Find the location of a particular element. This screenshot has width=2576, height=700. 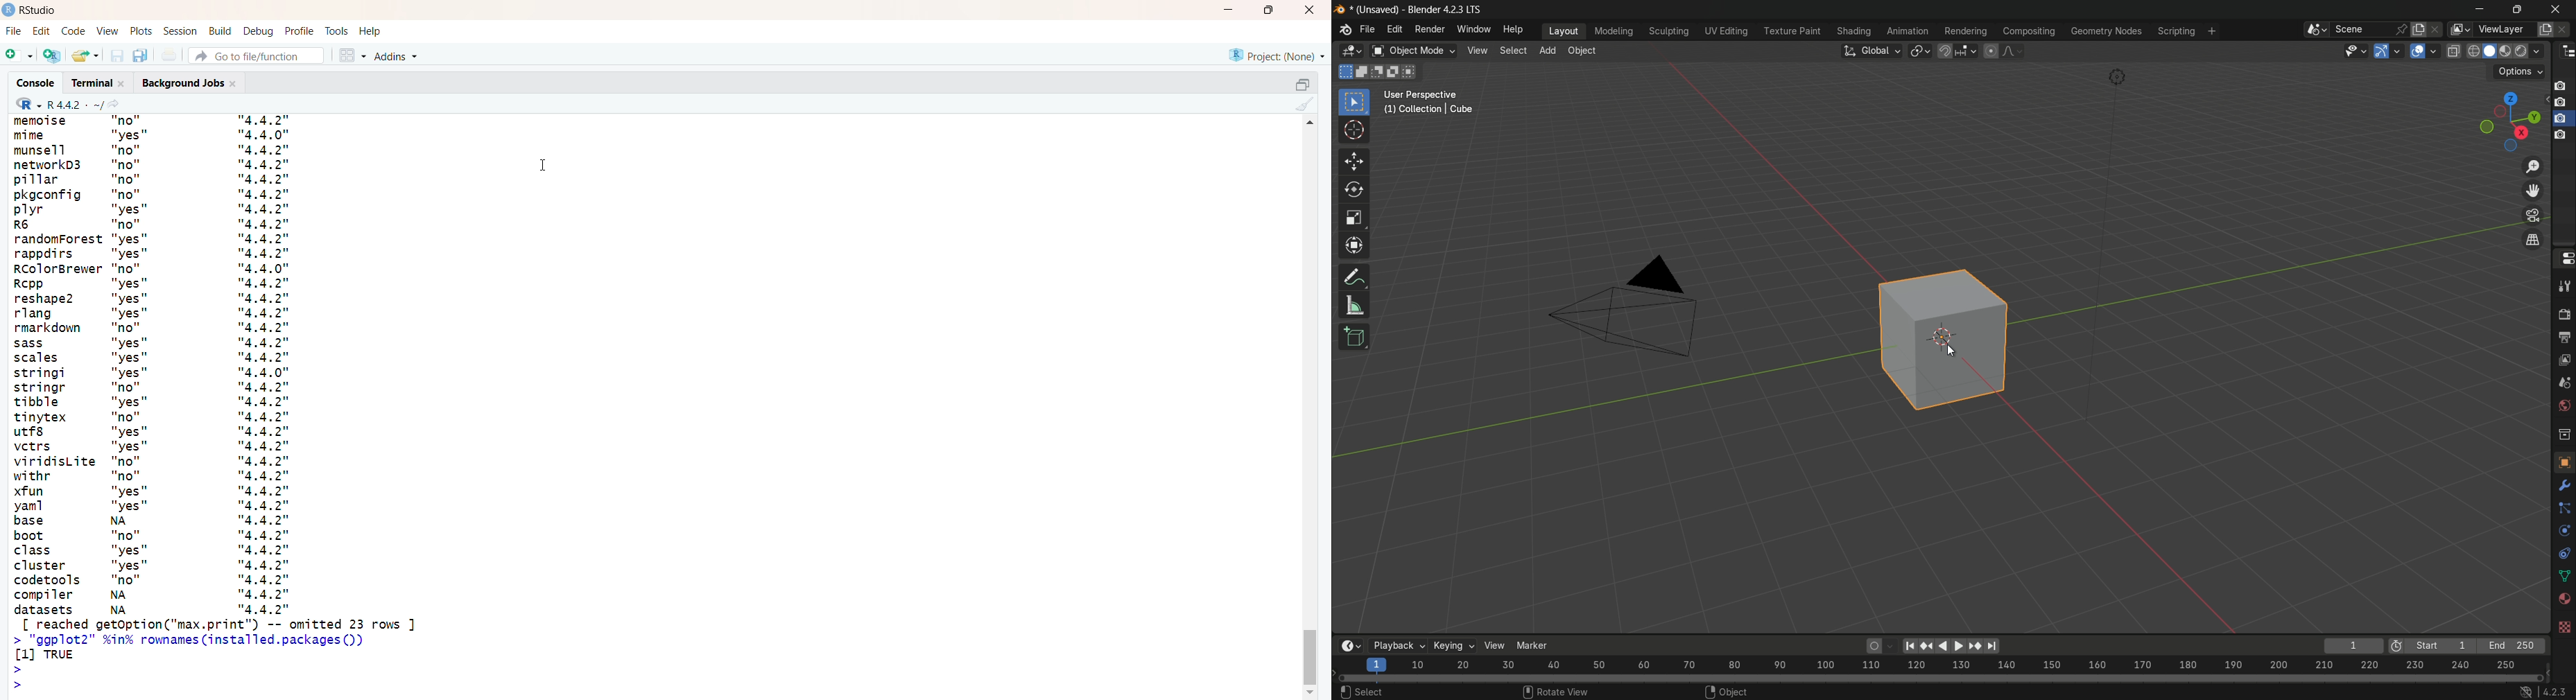

create a project is located at coordinates (51, 55).